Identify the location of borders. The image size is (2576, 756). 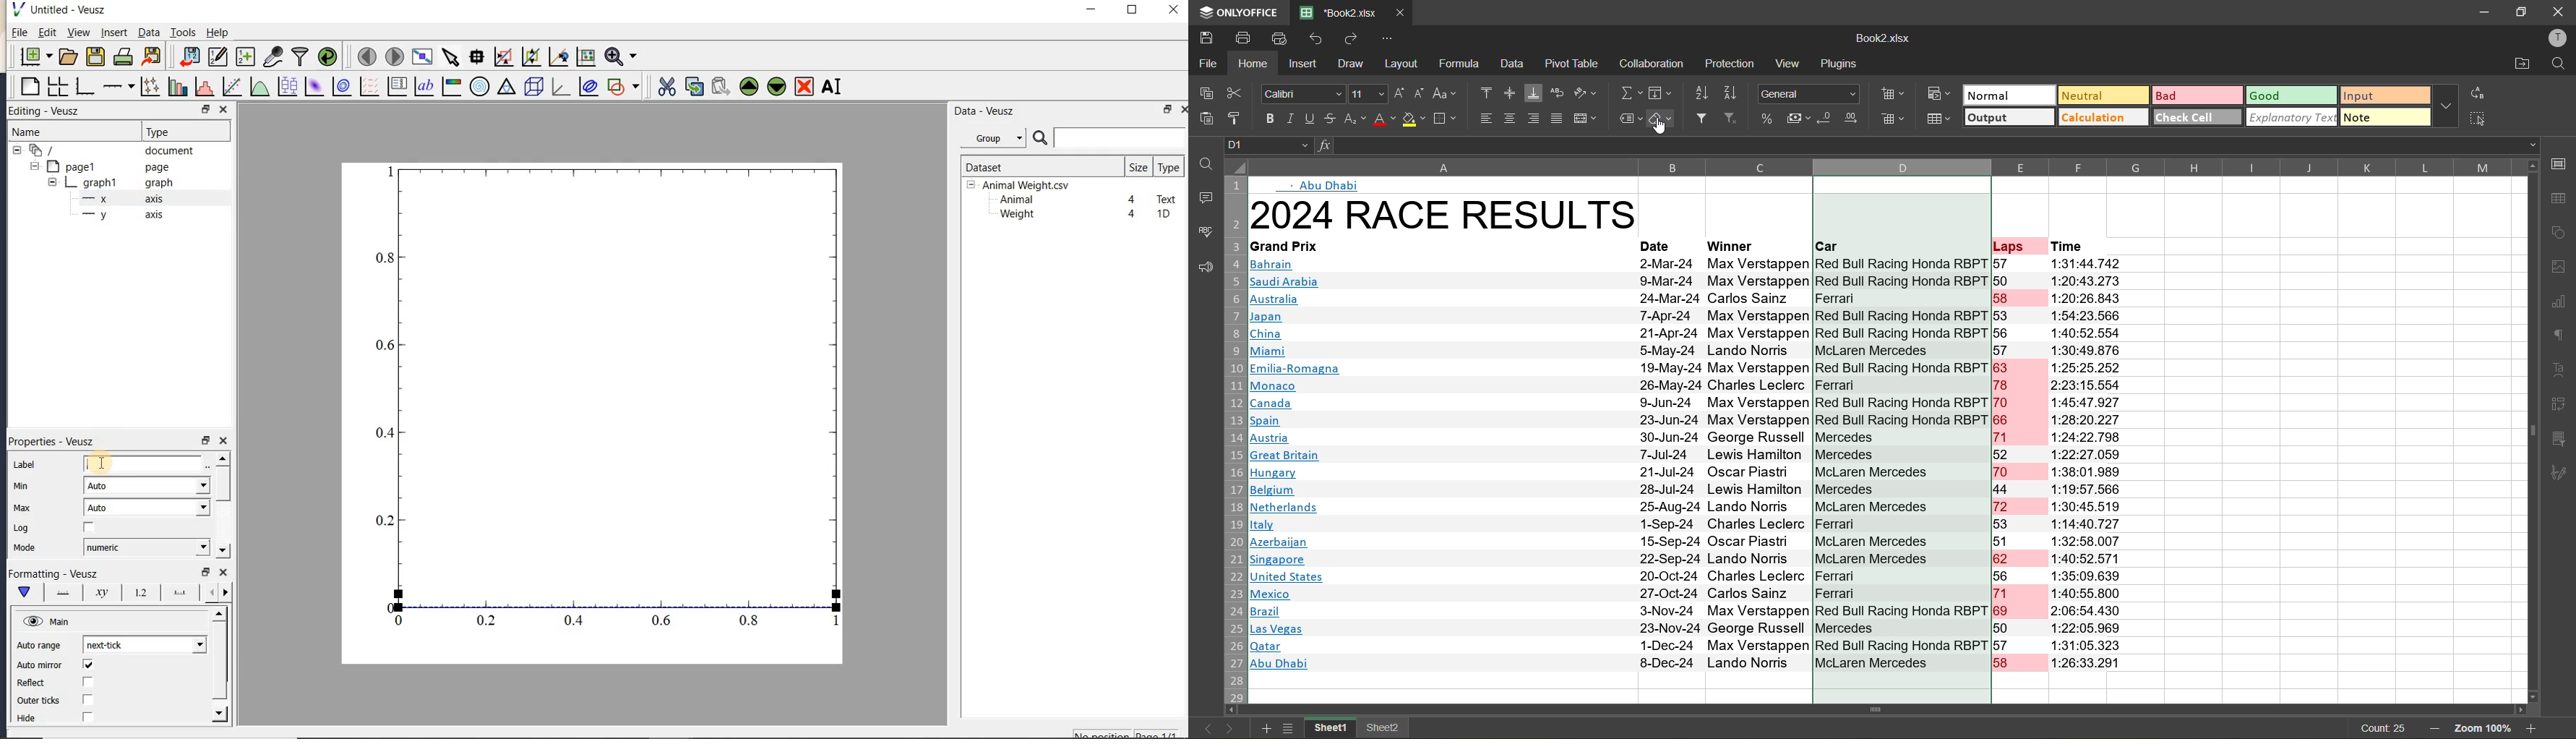
(1448, 119).